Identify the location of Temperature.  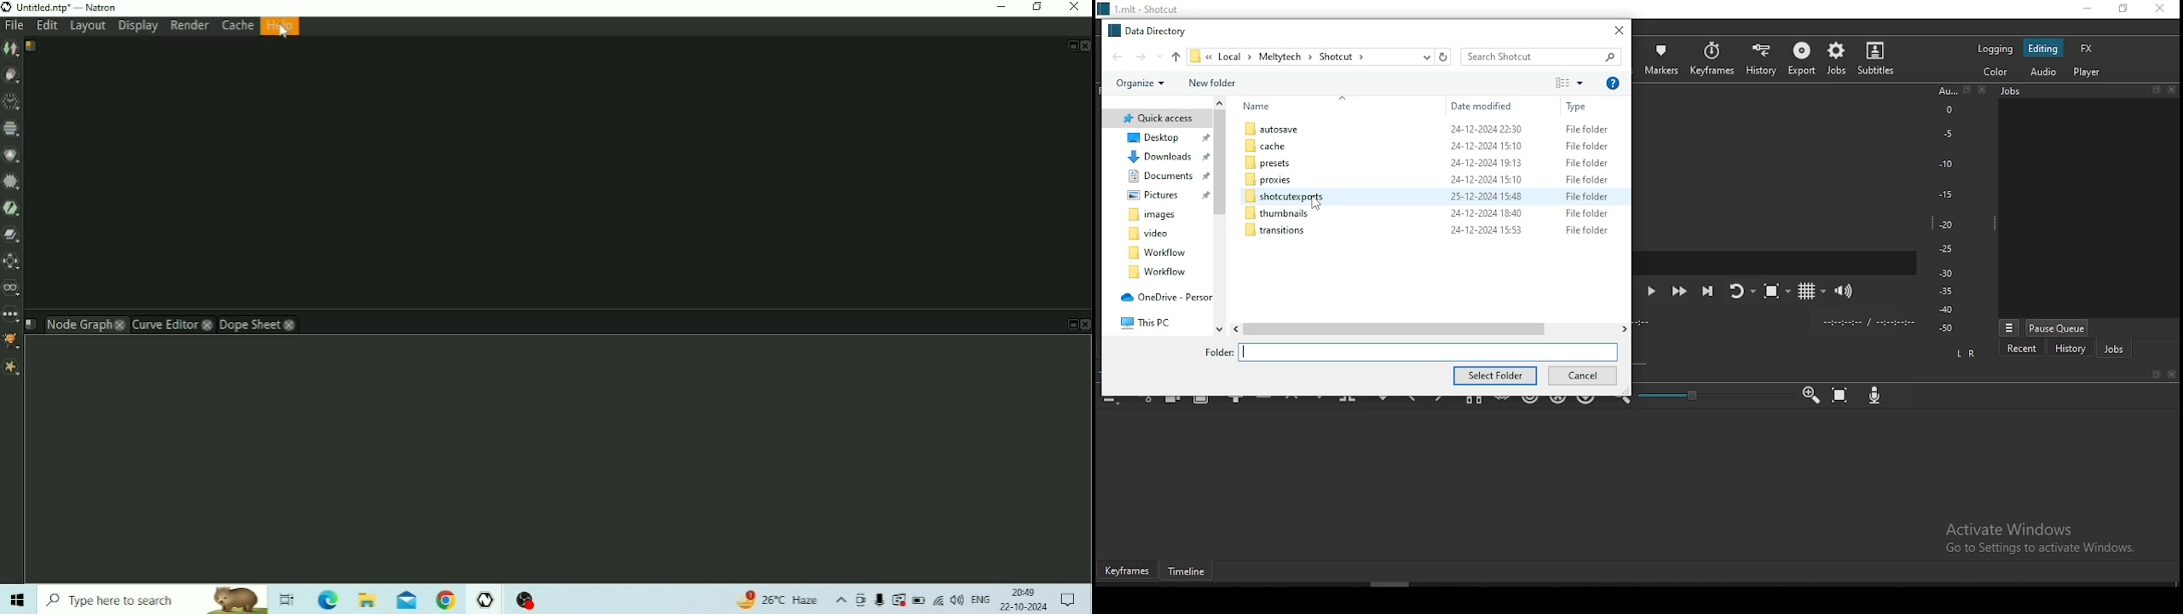
(777, 600).